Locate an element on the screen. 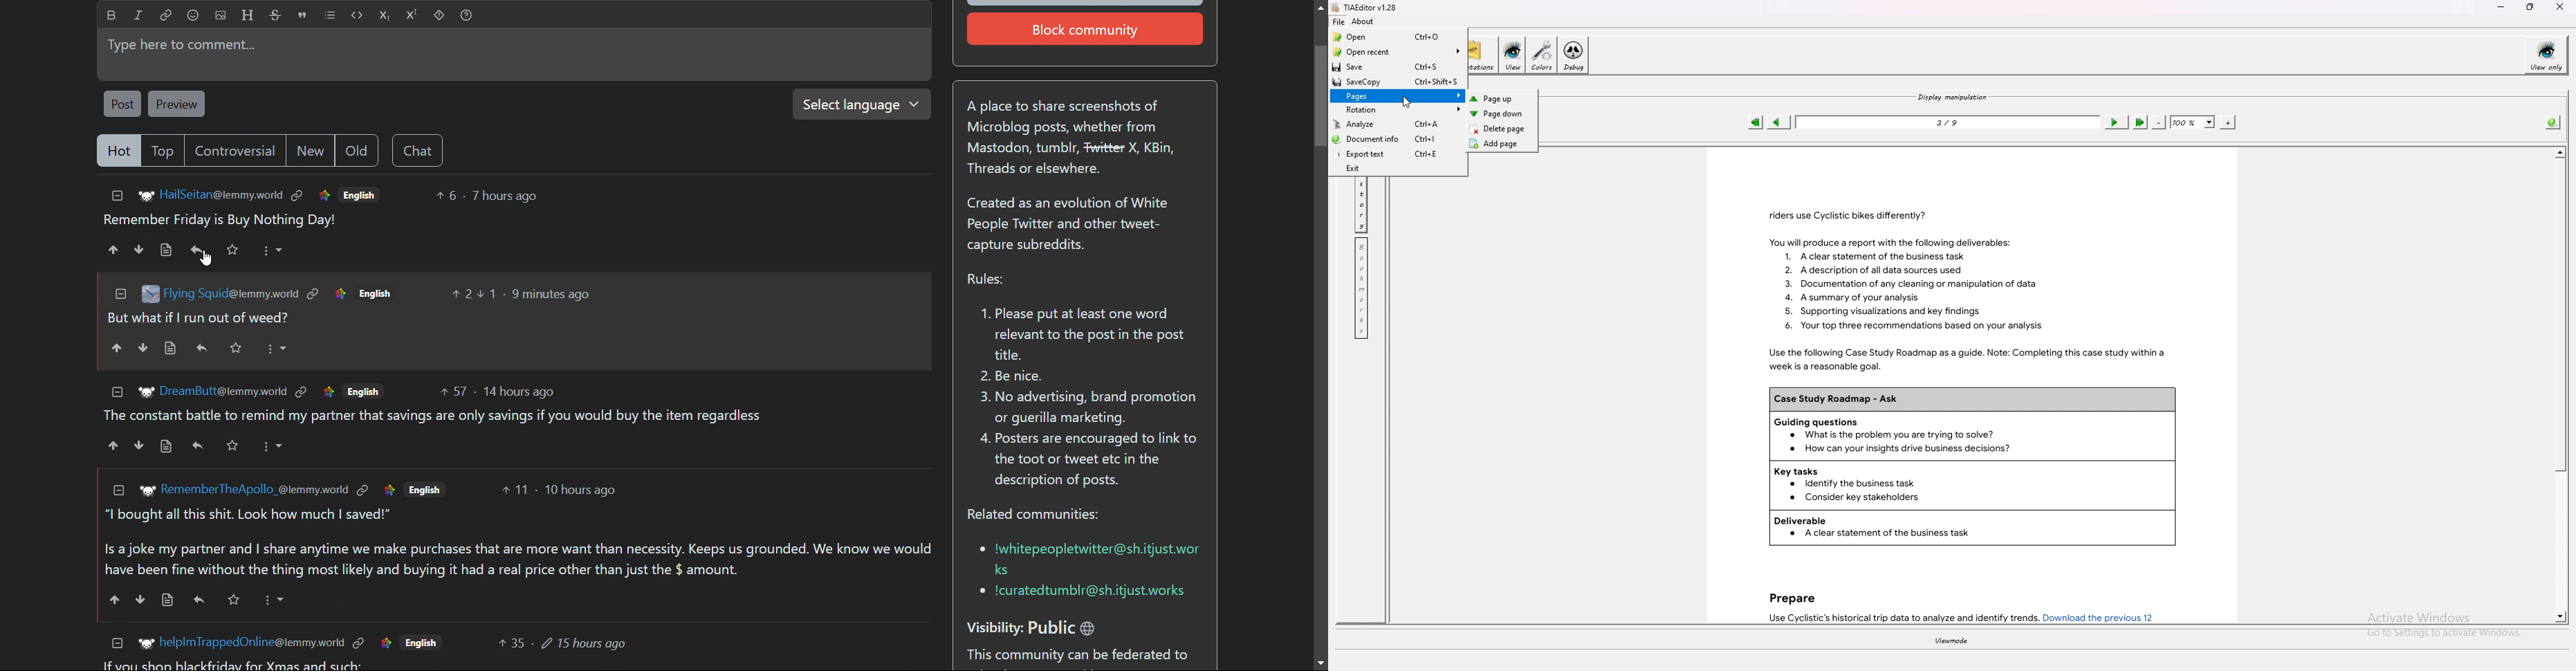 The width and height of the screenshot is (2576, 672). scroll up is located at coordinates (1320, 6).